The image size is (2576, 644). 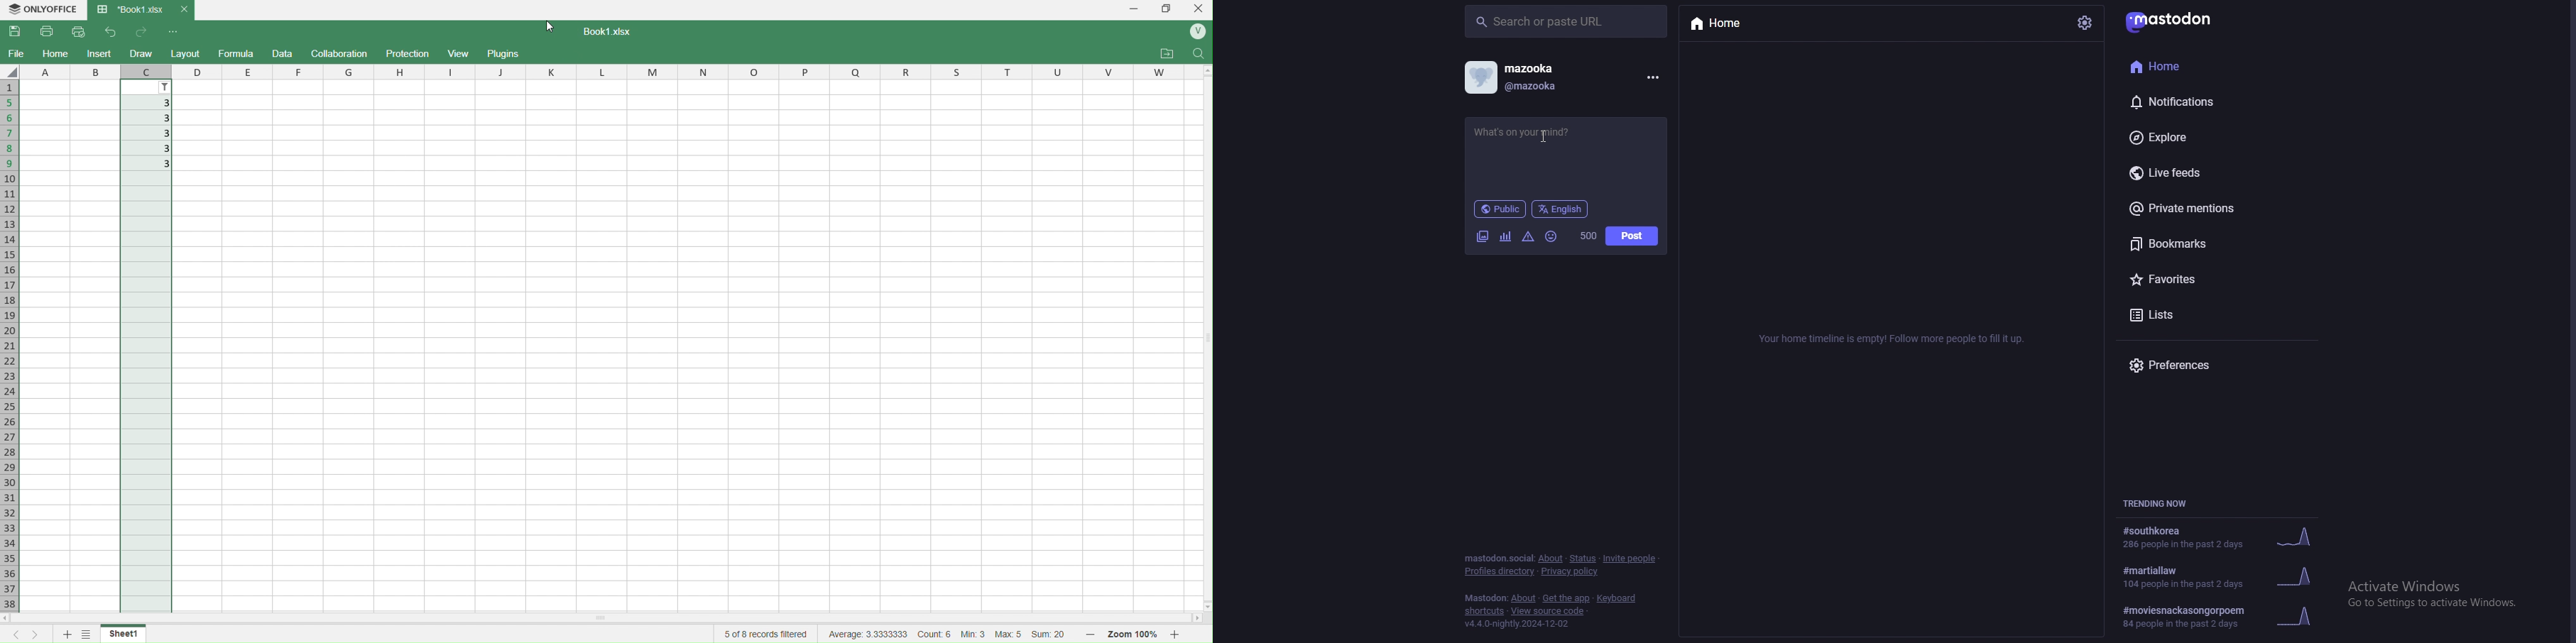 What do you see at coordinates (2199, 99) in the screenshot?
I see `notifications` at bounding box center [2199, 99].